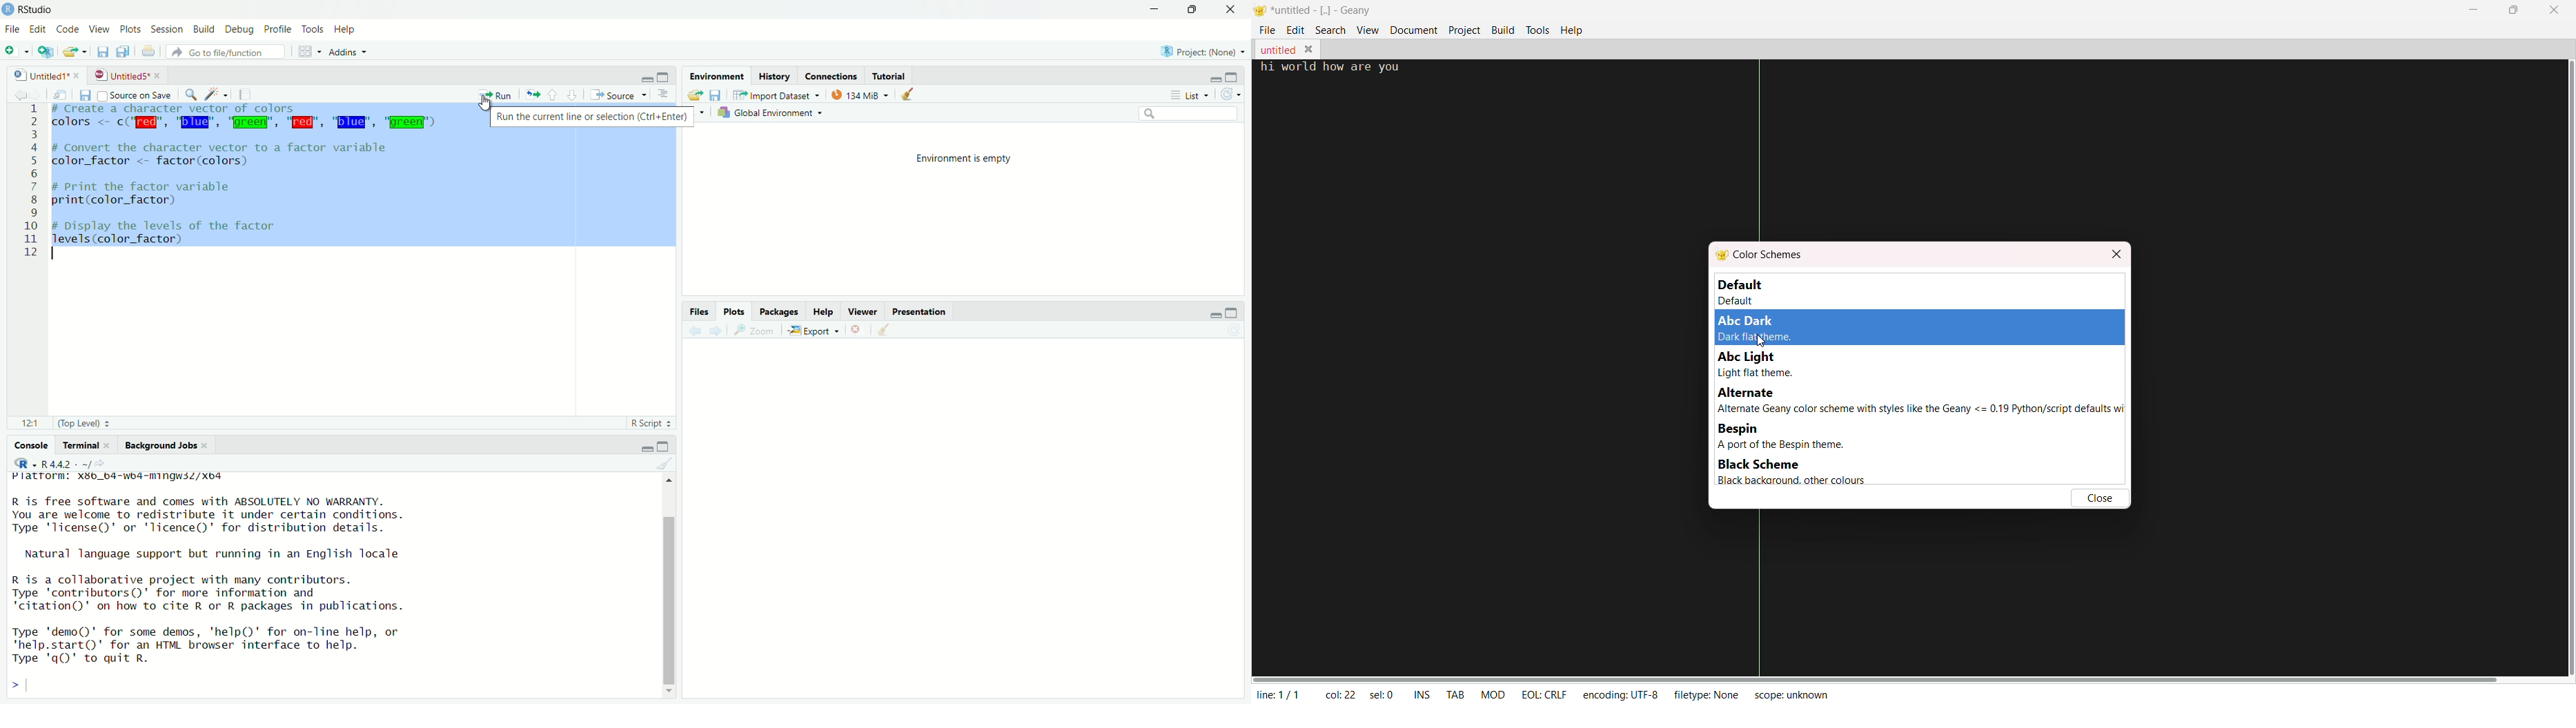 The image size is (2576, 728). What do you see at coordinates (1195, 8) in the screenshot?
I see `maximize` at bounding box center [1195, 8].